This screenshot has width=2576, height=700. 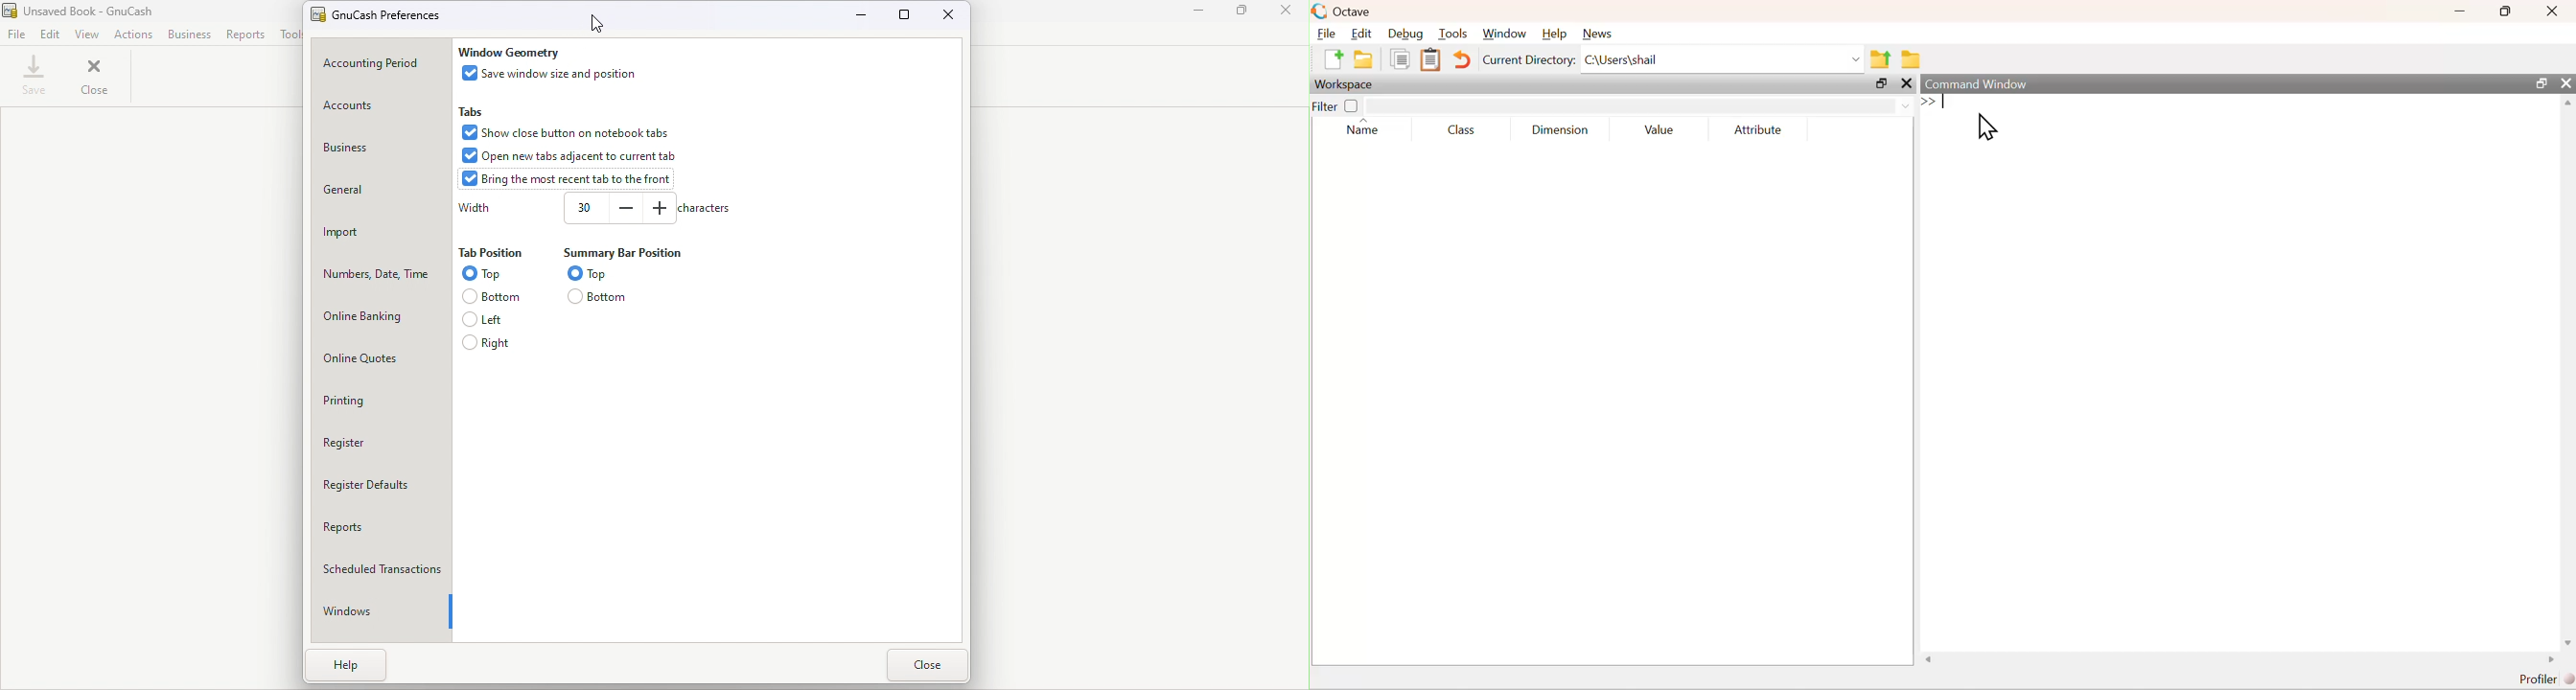 What do you see at coordinates (554, 73) in the screenshot?
I see `Save window size and position` at bounding box center [554, 73].